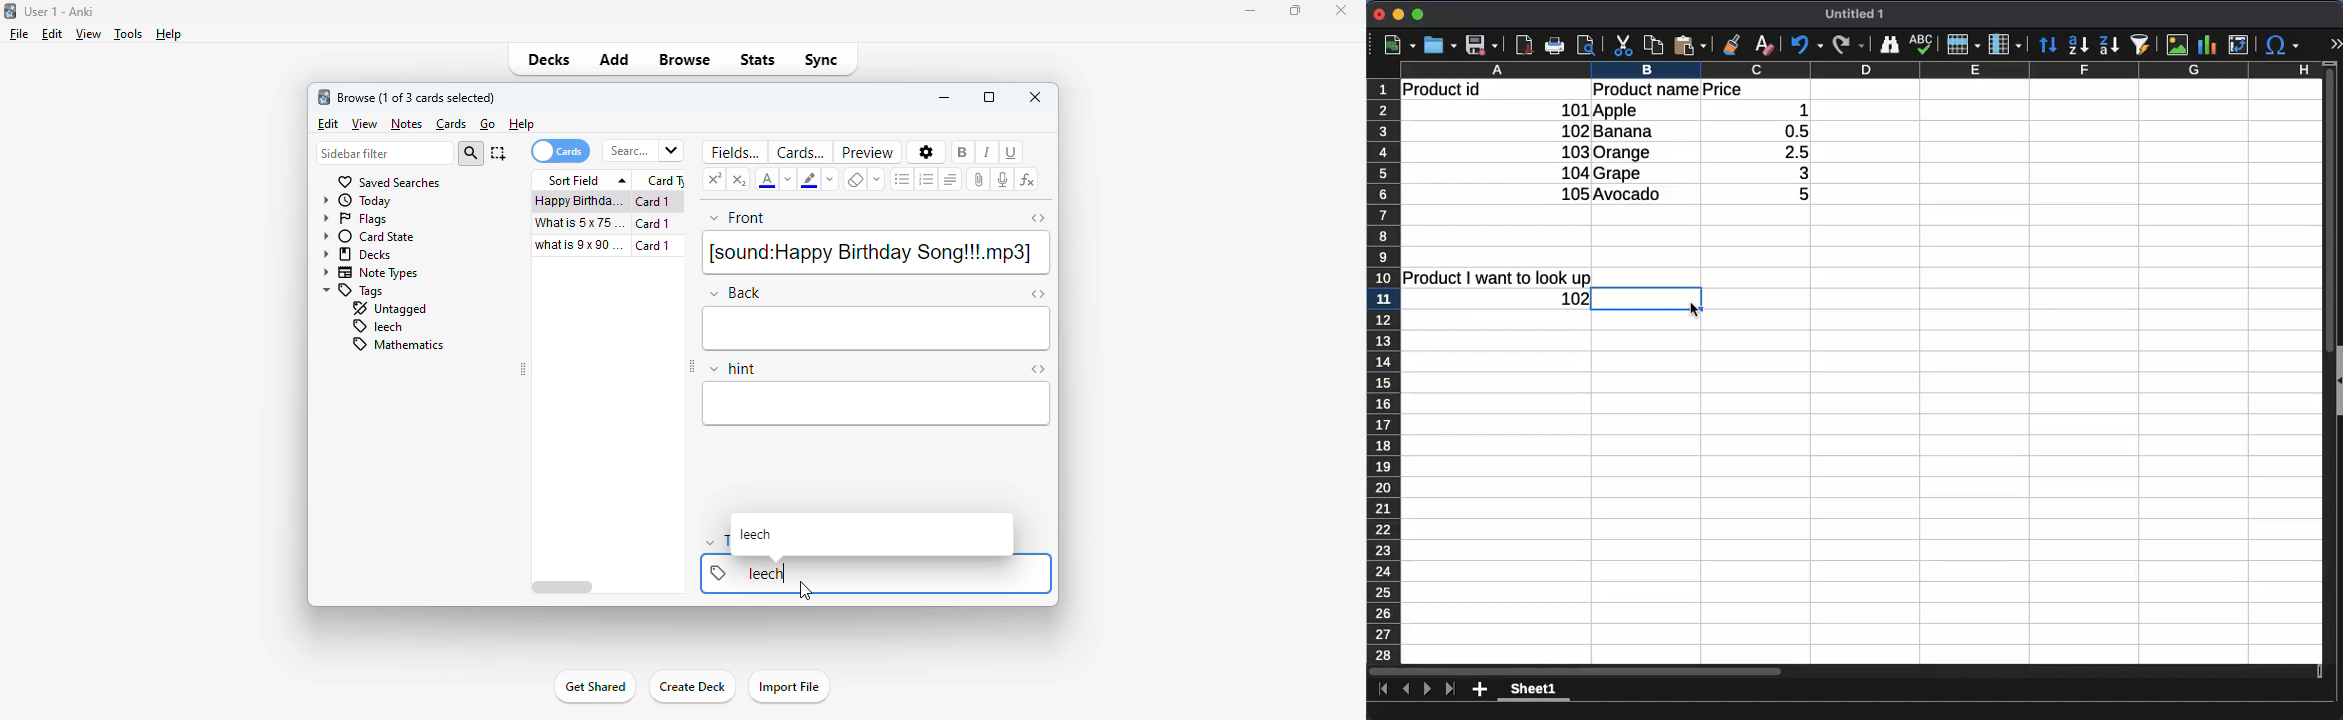 This screenshot has height=728, width=2352. What do you see at coordinates (1038, 295) in the screenshot?
I see `toggle HTML editor` at bounding box center [1038, 295].